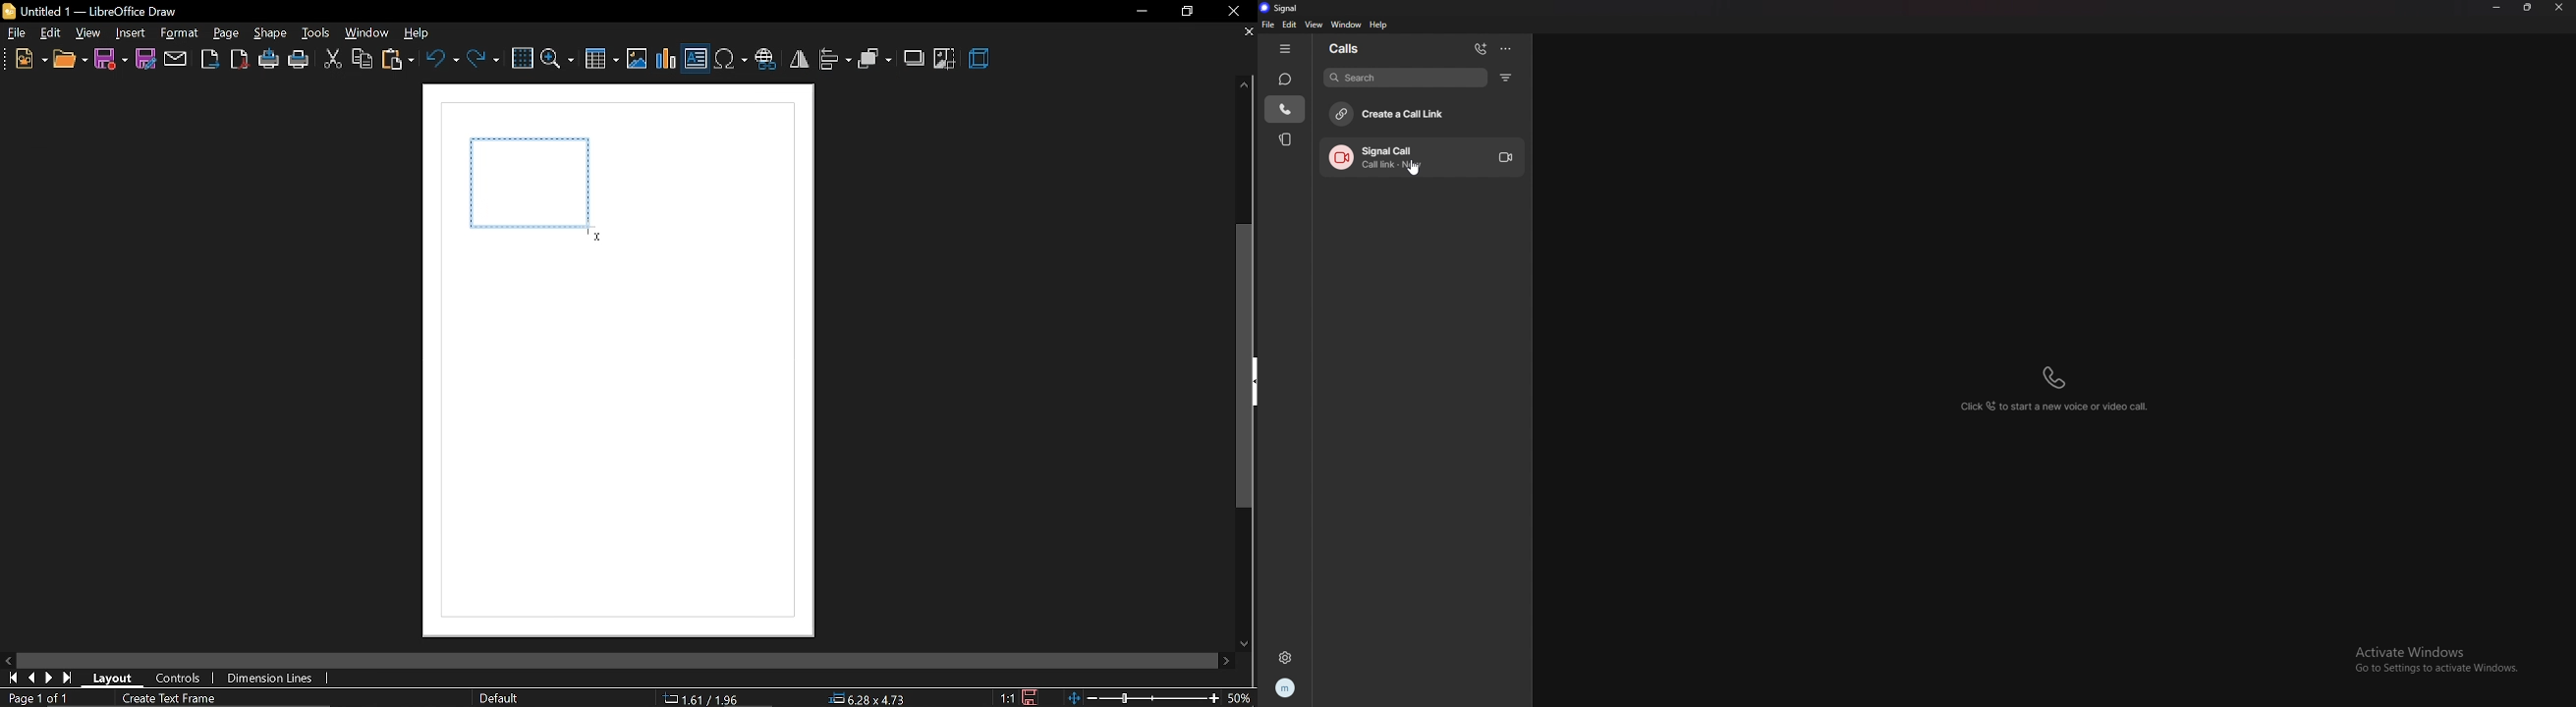 This screenshot has height=728, width=2576. What do you see at coordinates (708, 698) in the screenshot?
I see `co-ordinate` at bounding box center [708, 698].